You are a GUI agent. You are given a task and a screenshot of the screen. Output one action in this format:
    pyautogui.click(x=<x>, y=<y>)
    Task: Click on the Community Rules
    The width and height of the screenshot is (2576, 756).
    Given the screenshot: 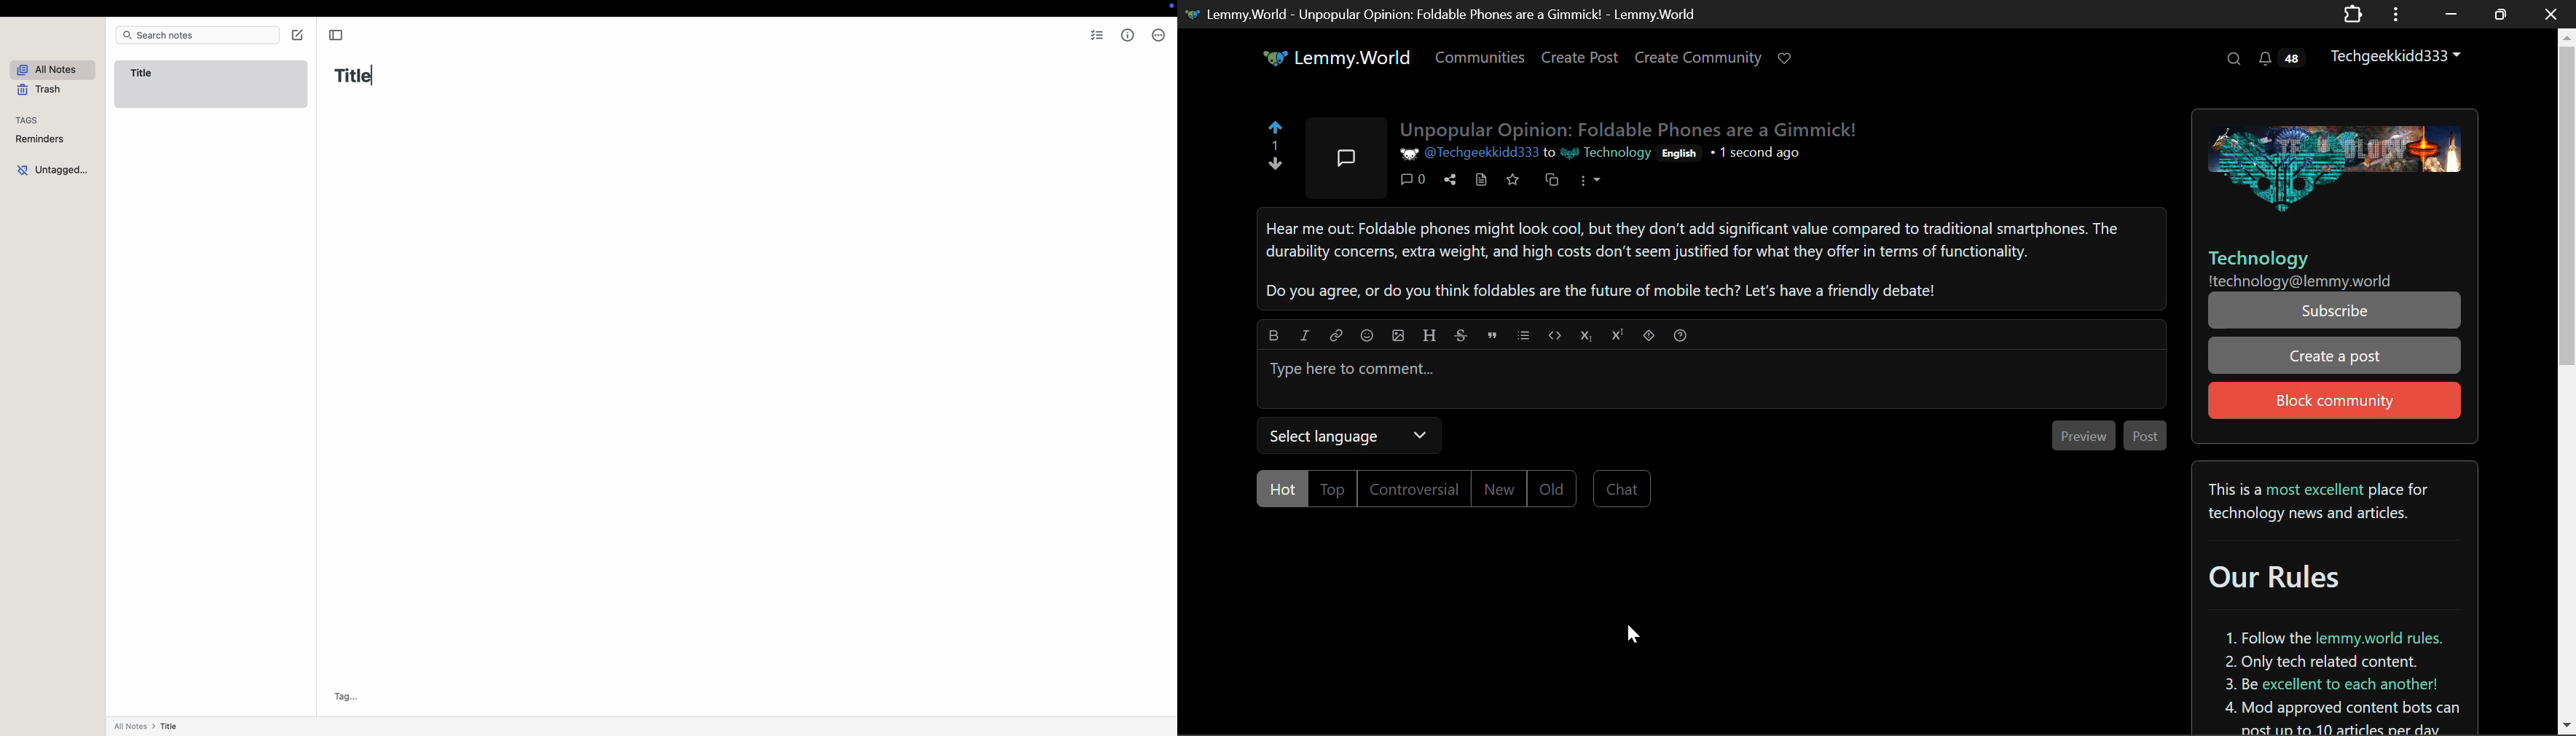 What is the action you would take?
    pyautogui.click(x=2339, y=598)
    